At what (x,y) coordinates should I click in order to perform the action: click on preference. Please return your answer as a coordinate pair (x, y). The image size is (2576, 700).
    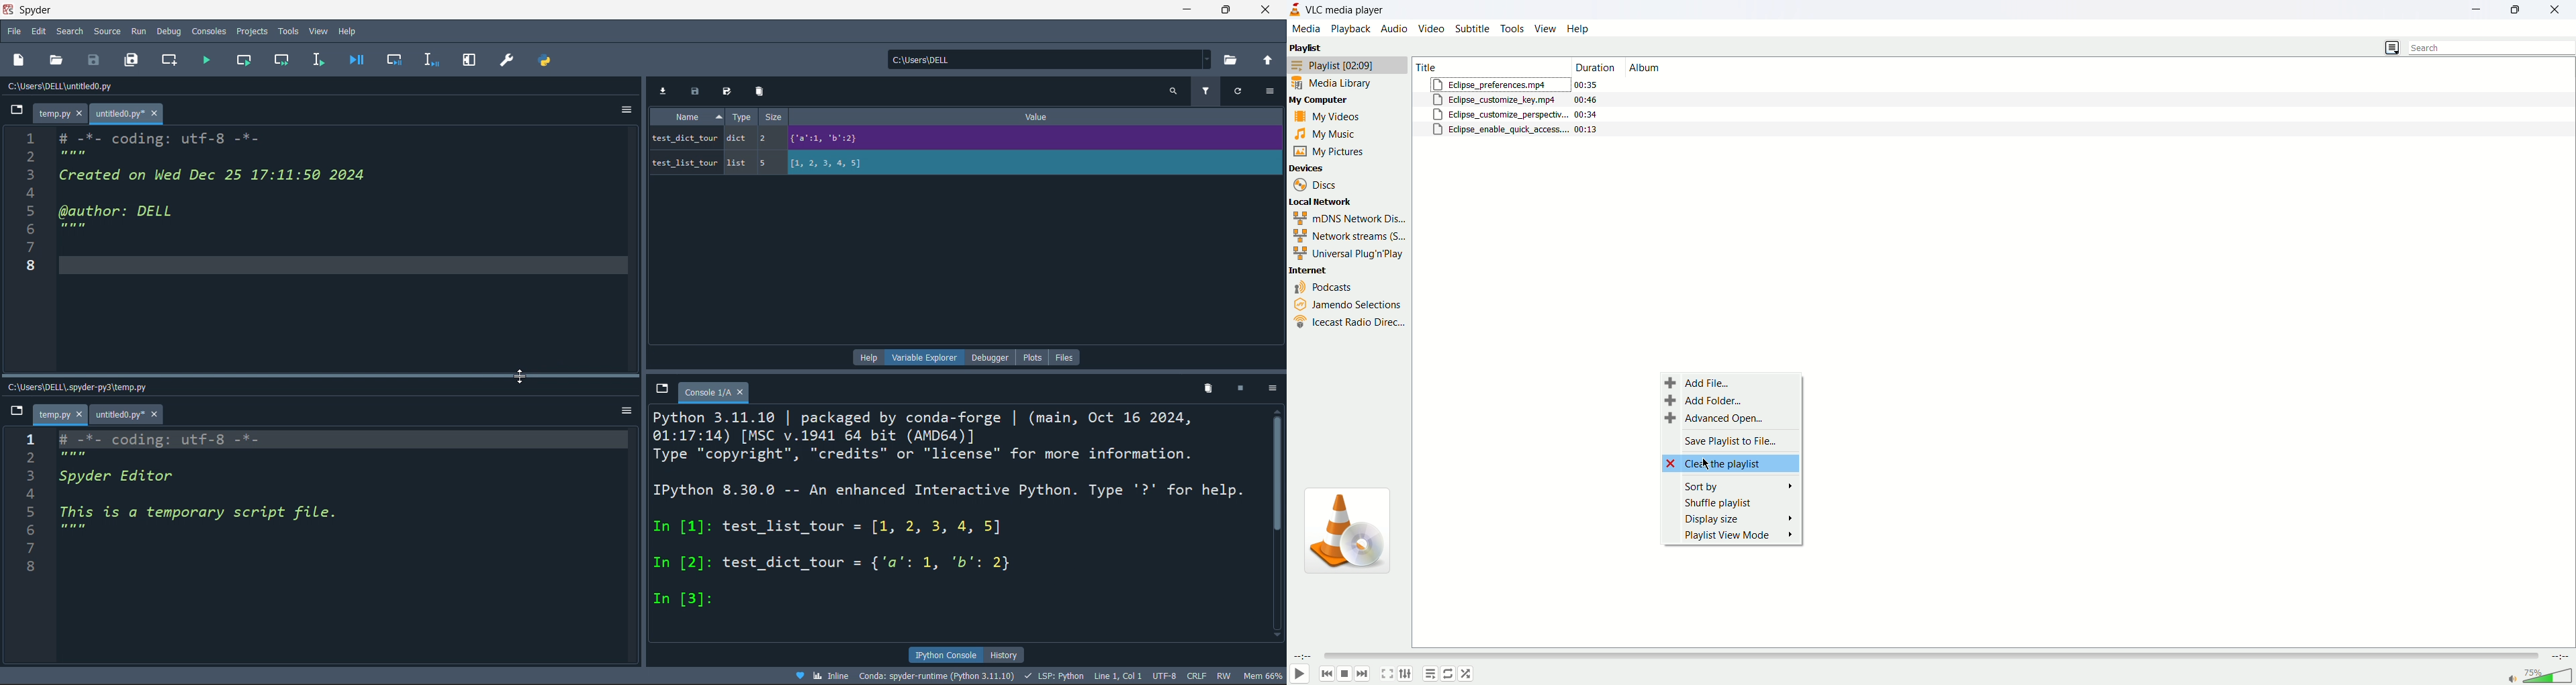
    Looking at the image, I should click on (504, 60).